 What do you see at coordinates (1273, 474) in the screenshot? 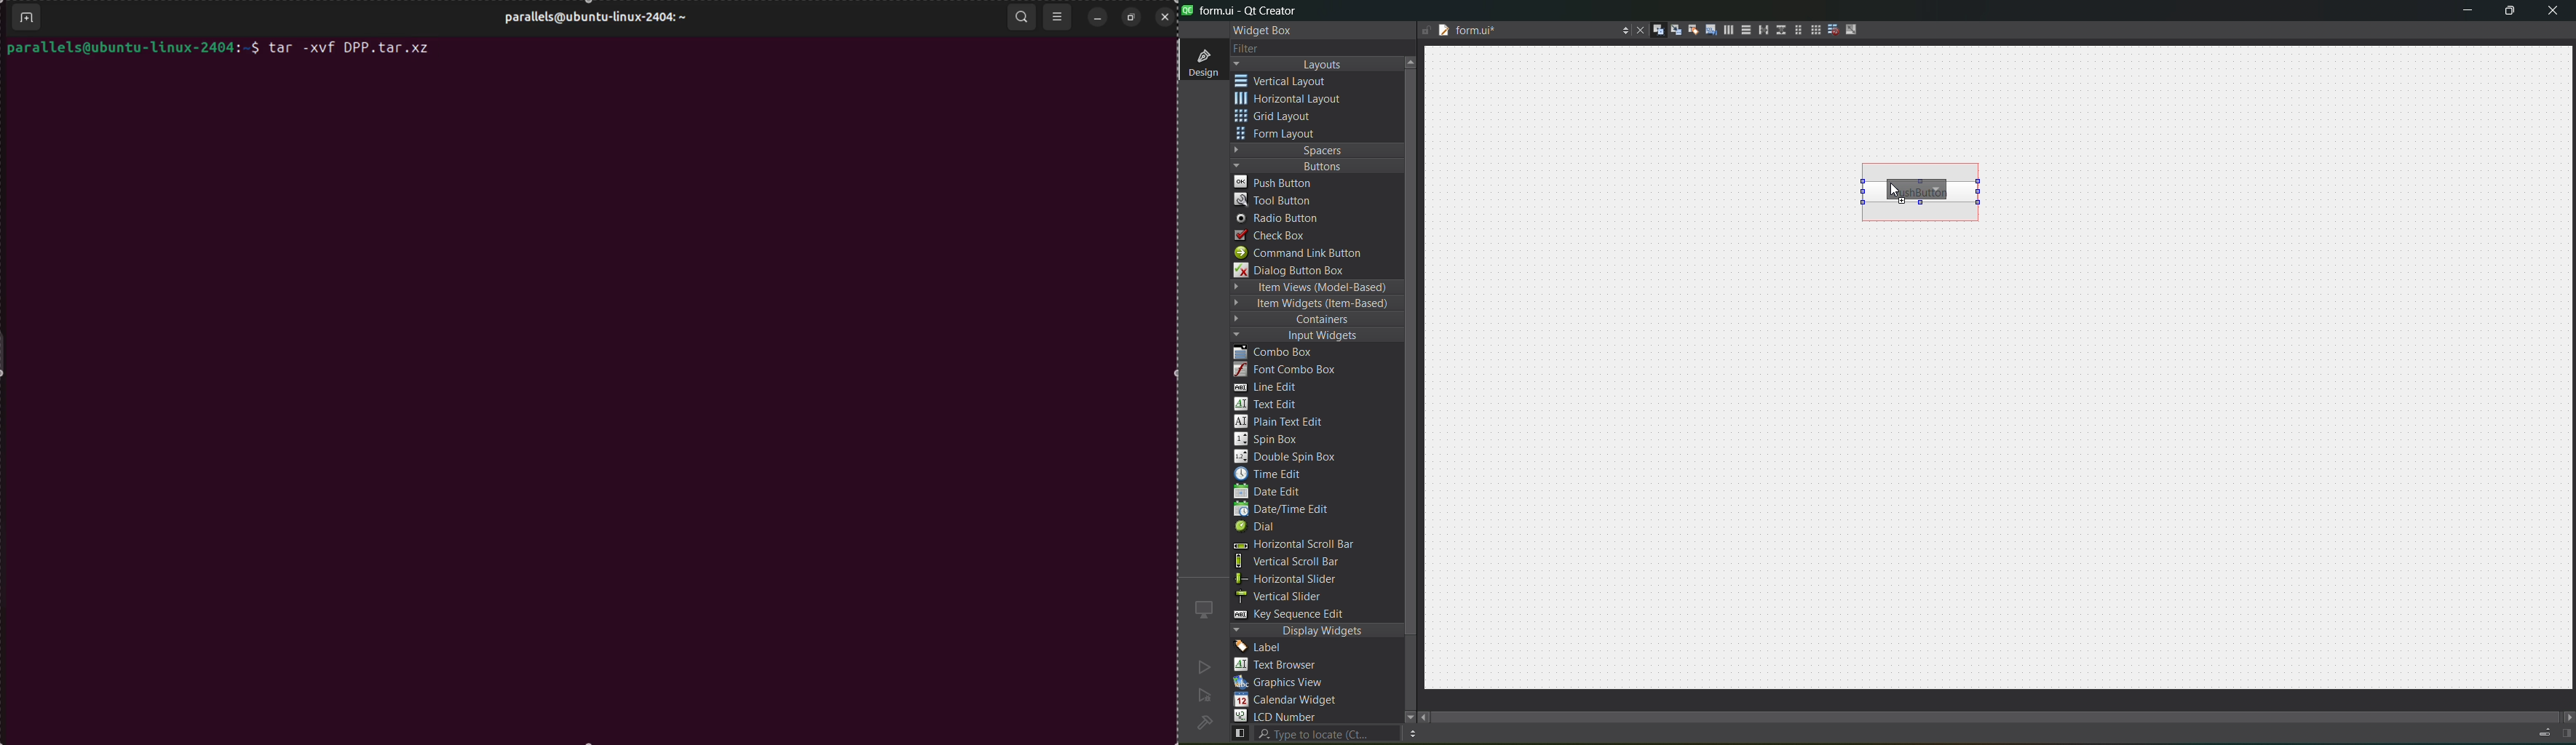
I see `time edit` at bounding box center [1273, 474].